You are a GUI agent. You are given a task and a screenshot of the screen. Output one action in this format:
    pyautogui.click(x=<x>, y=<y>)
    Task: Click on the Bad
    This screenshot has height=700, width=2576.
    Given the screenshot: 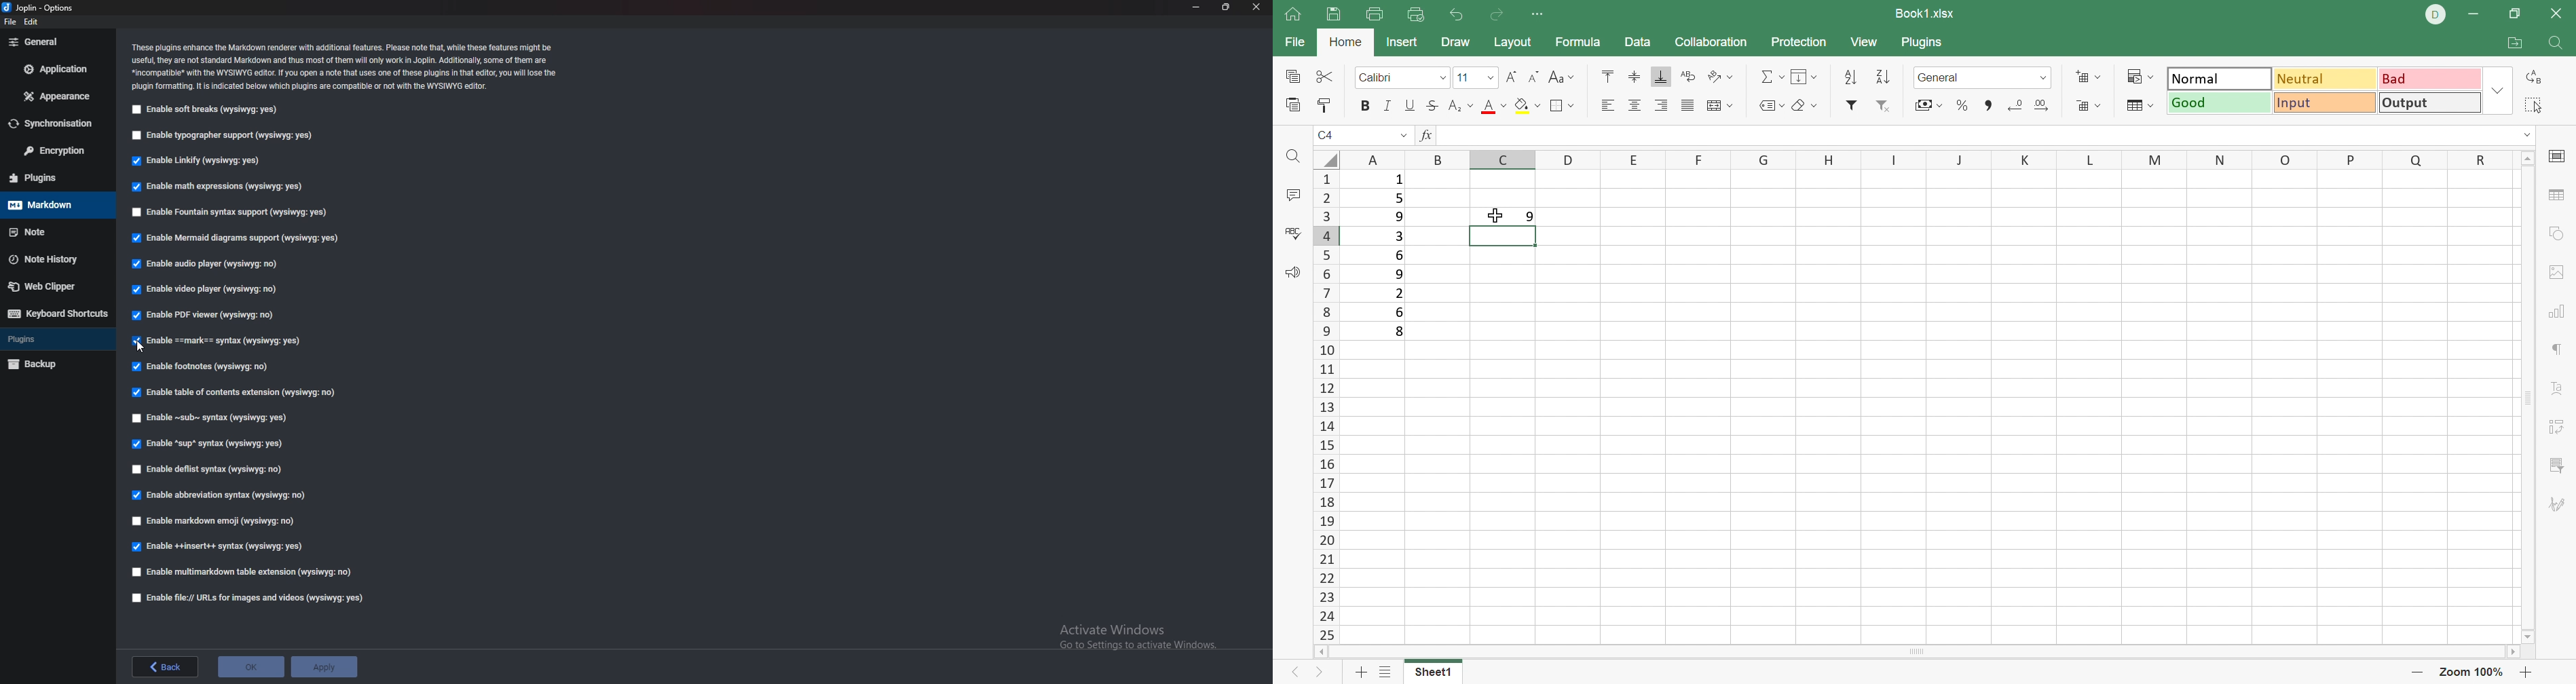 What is the action you would take?
    pyautogui.click(x=2431, y=79)
    